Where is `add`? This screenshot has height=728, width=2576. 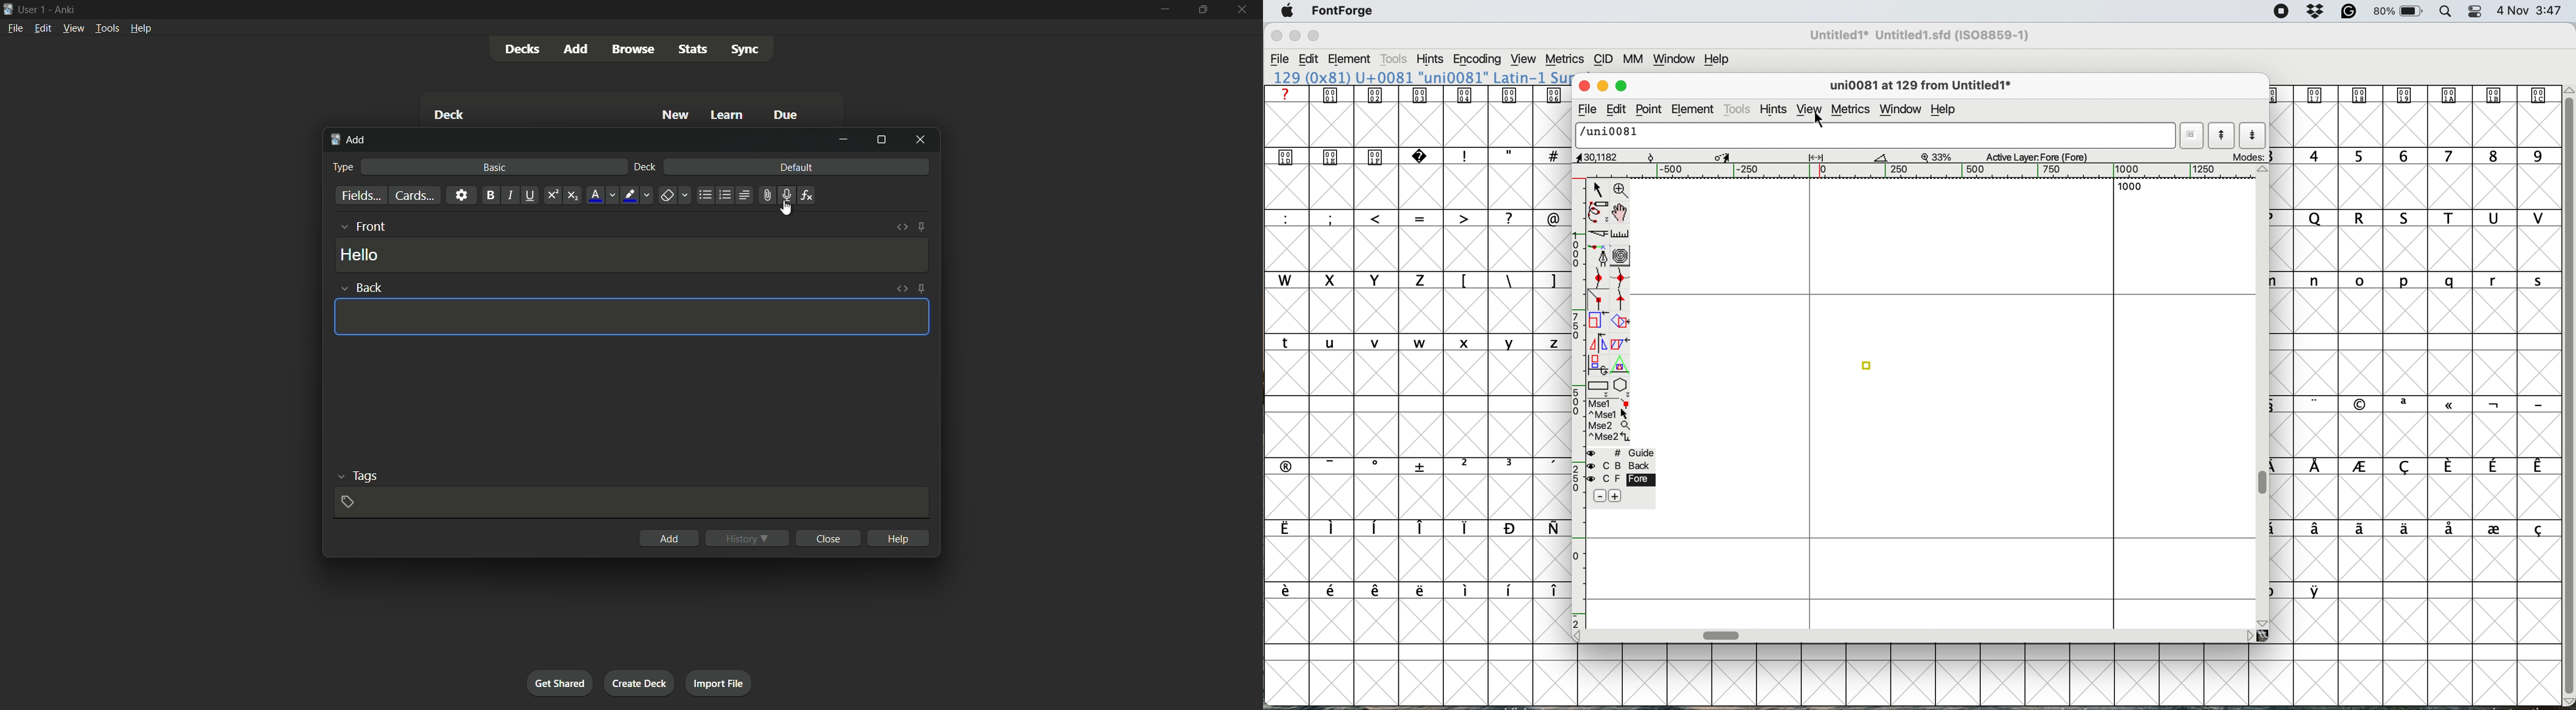 add is located at coordinates (350, 141).